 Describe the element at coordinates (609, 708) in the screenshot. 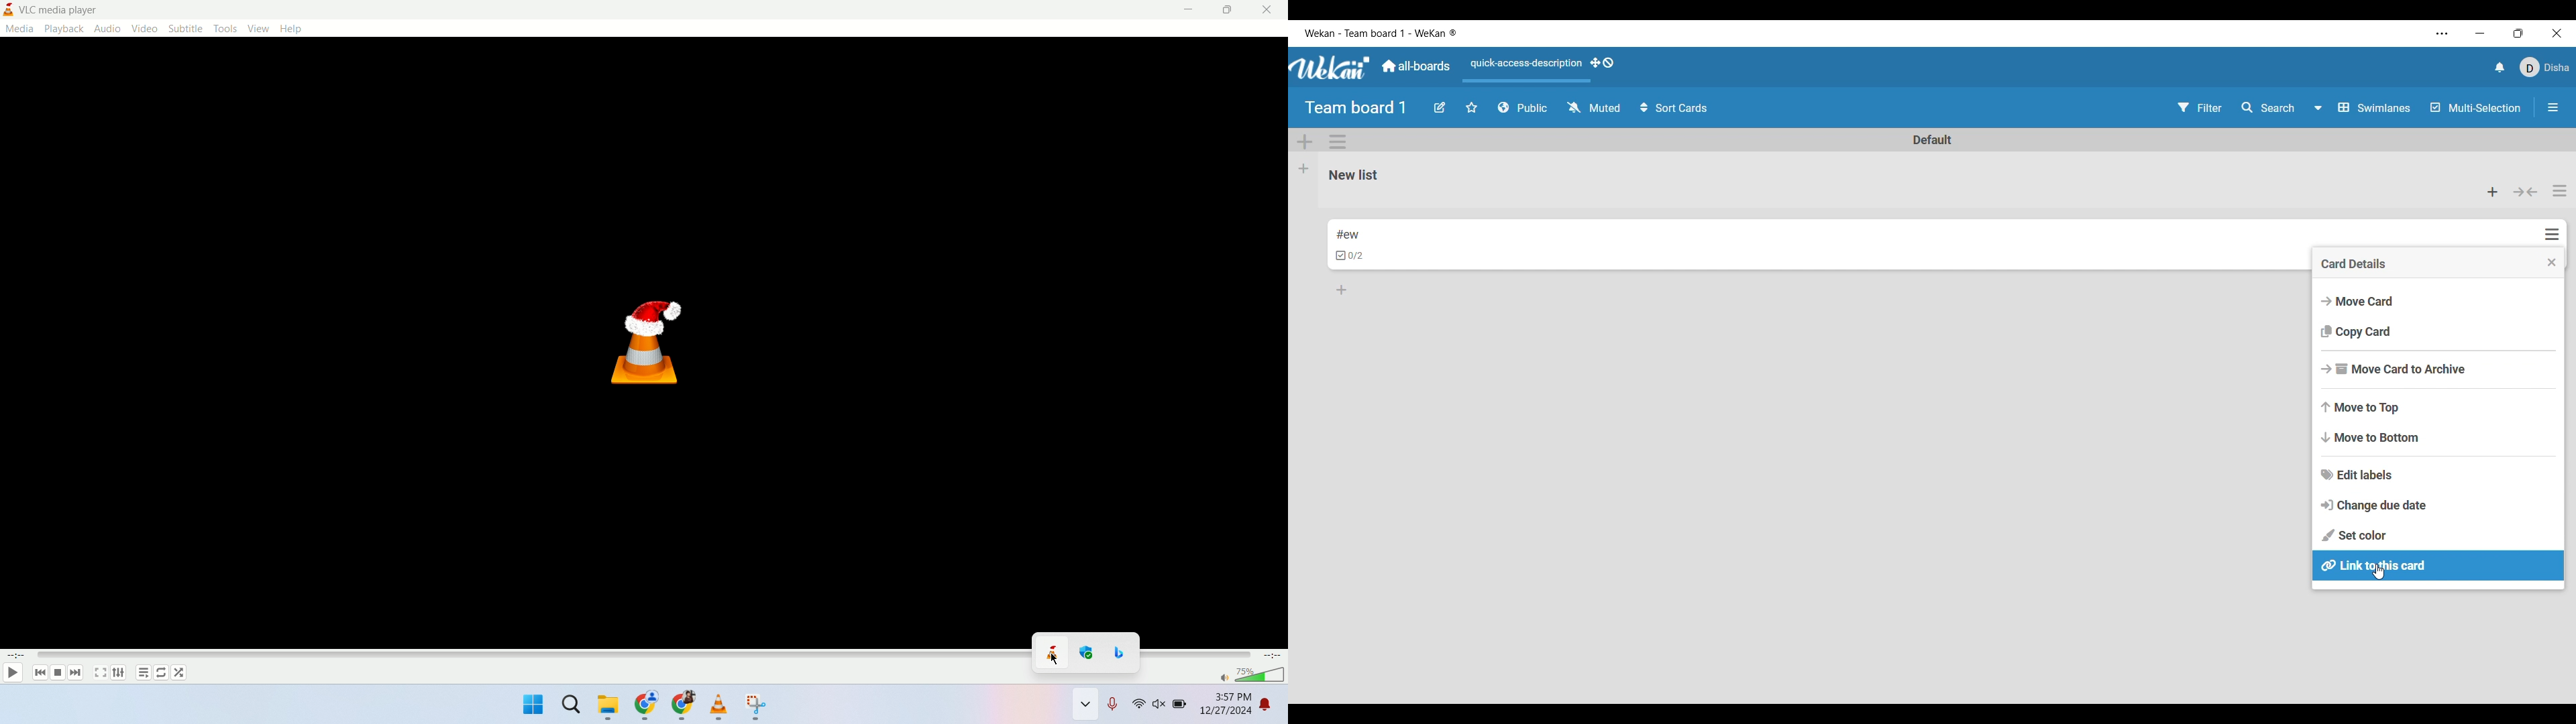

I see `file exlporer` at that location.